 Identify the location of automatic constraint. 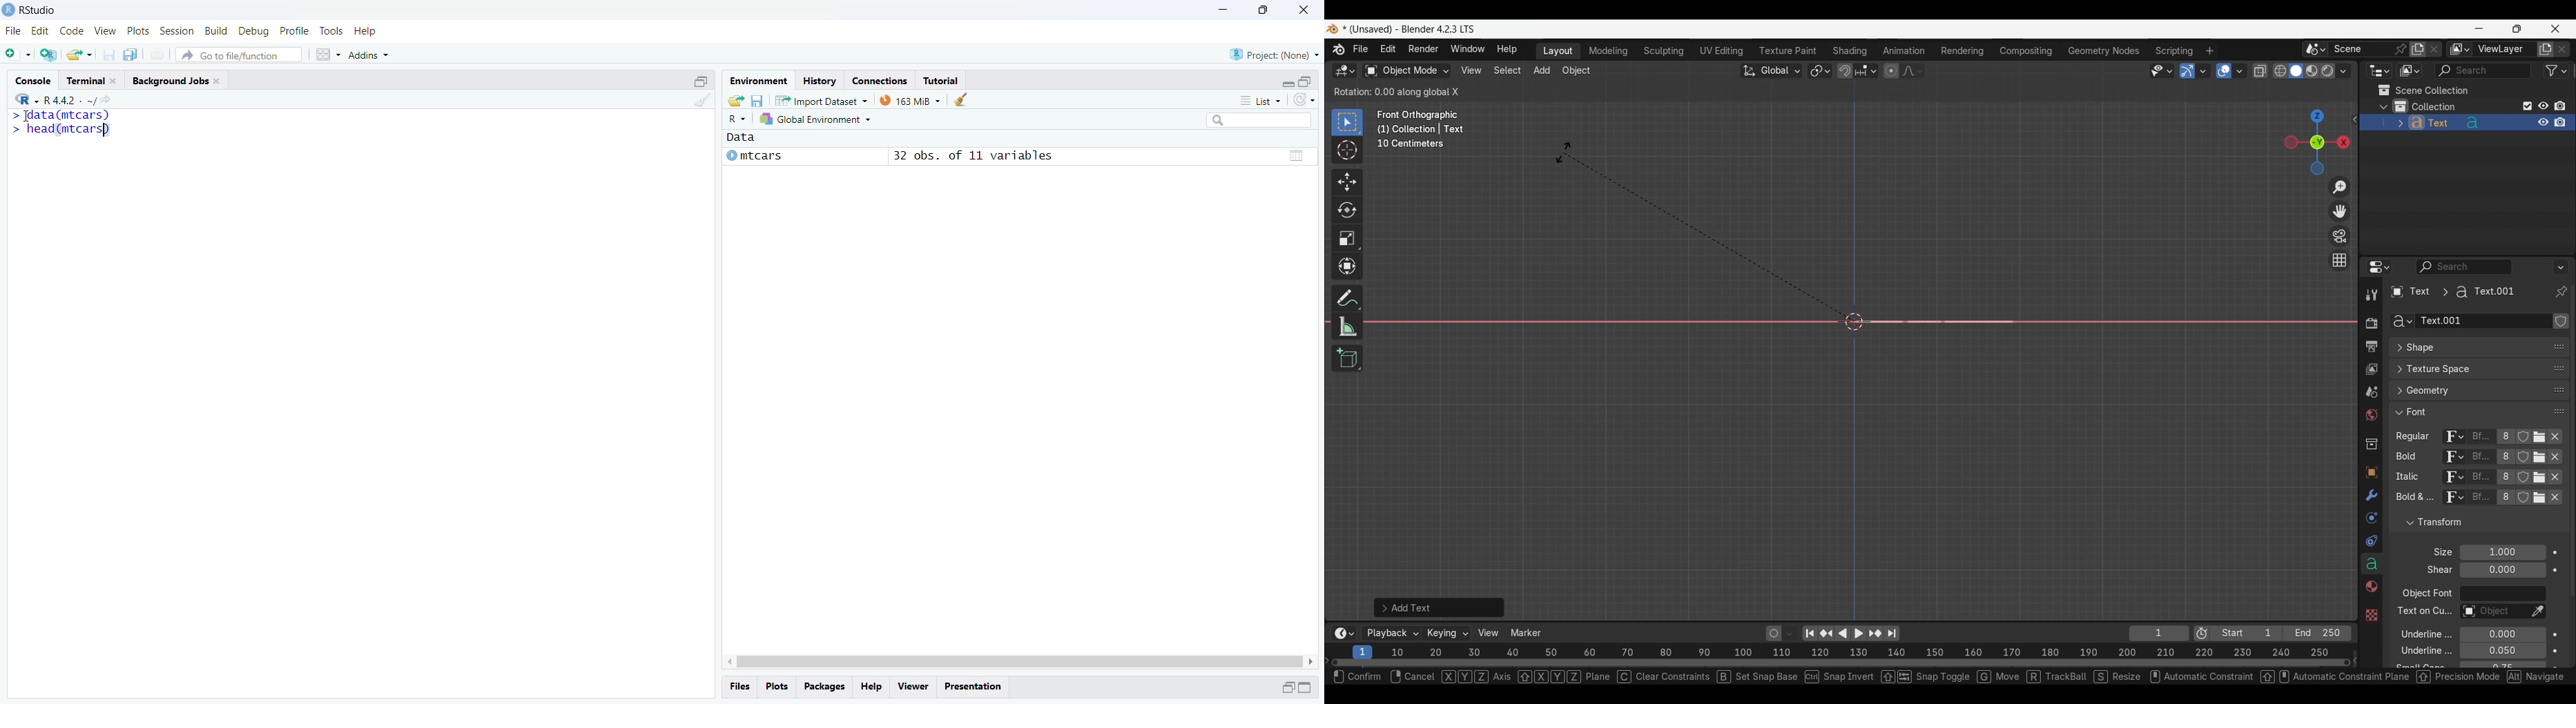
(2199, 678).